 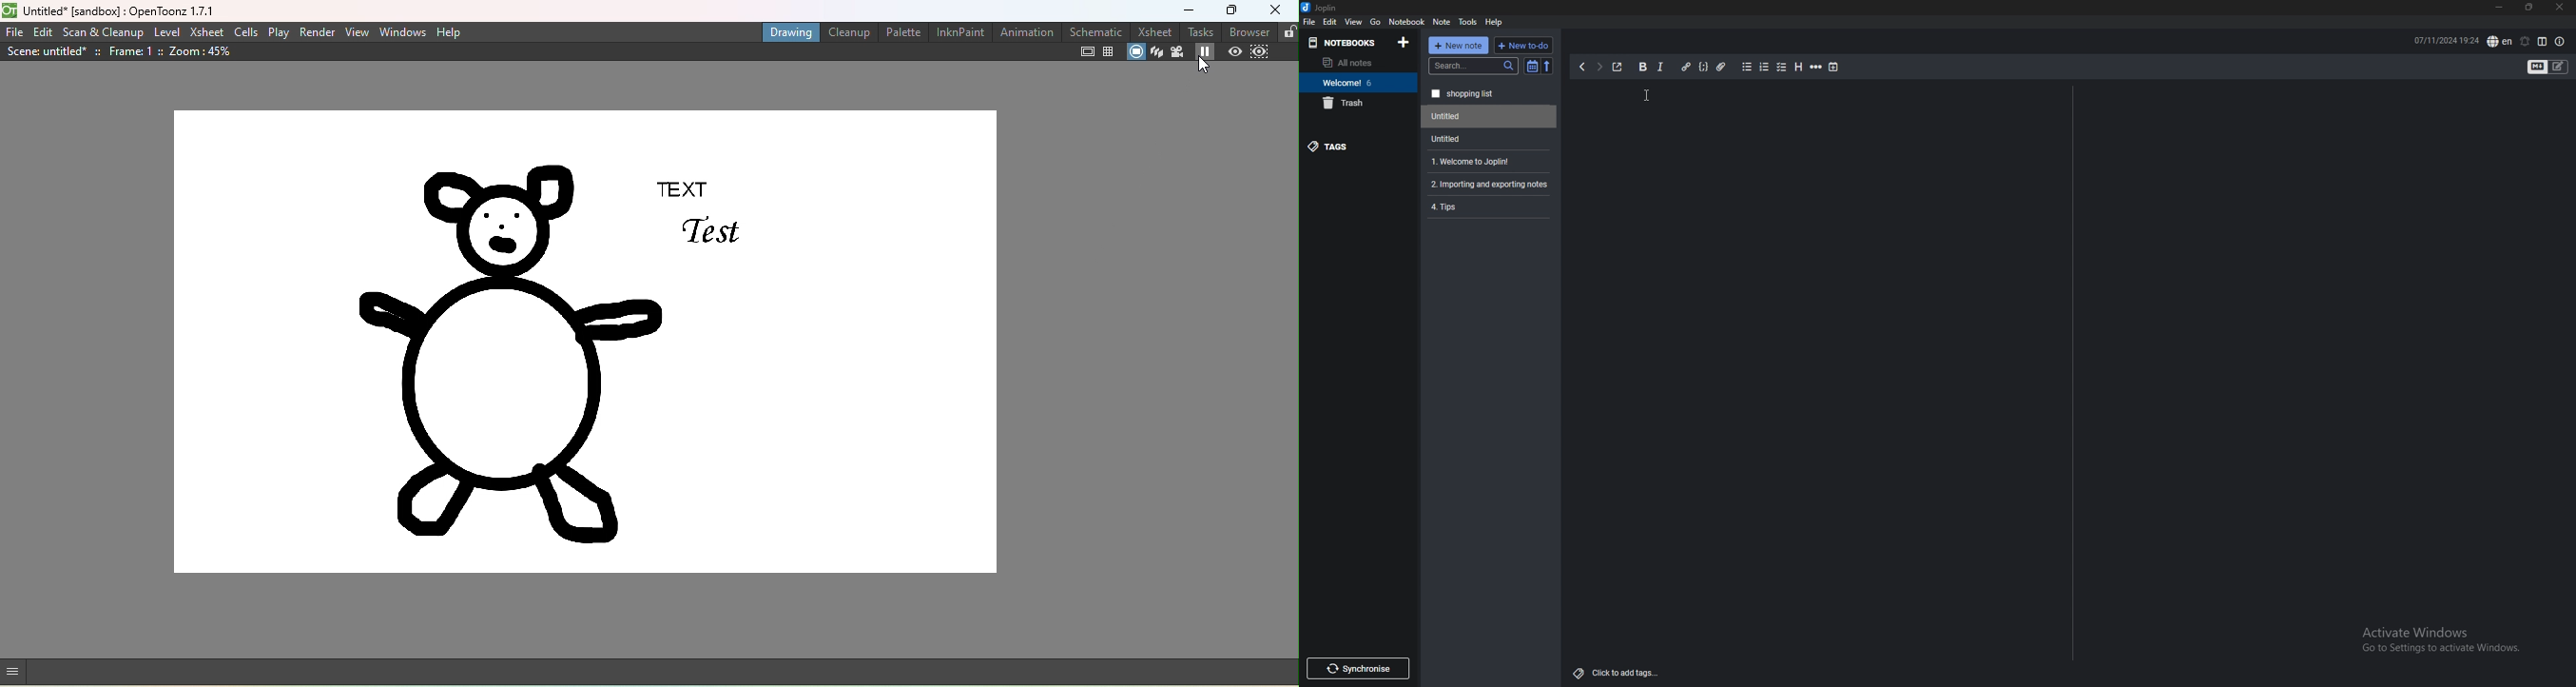 I want to click on minimize, so click(x=2499, y=7).